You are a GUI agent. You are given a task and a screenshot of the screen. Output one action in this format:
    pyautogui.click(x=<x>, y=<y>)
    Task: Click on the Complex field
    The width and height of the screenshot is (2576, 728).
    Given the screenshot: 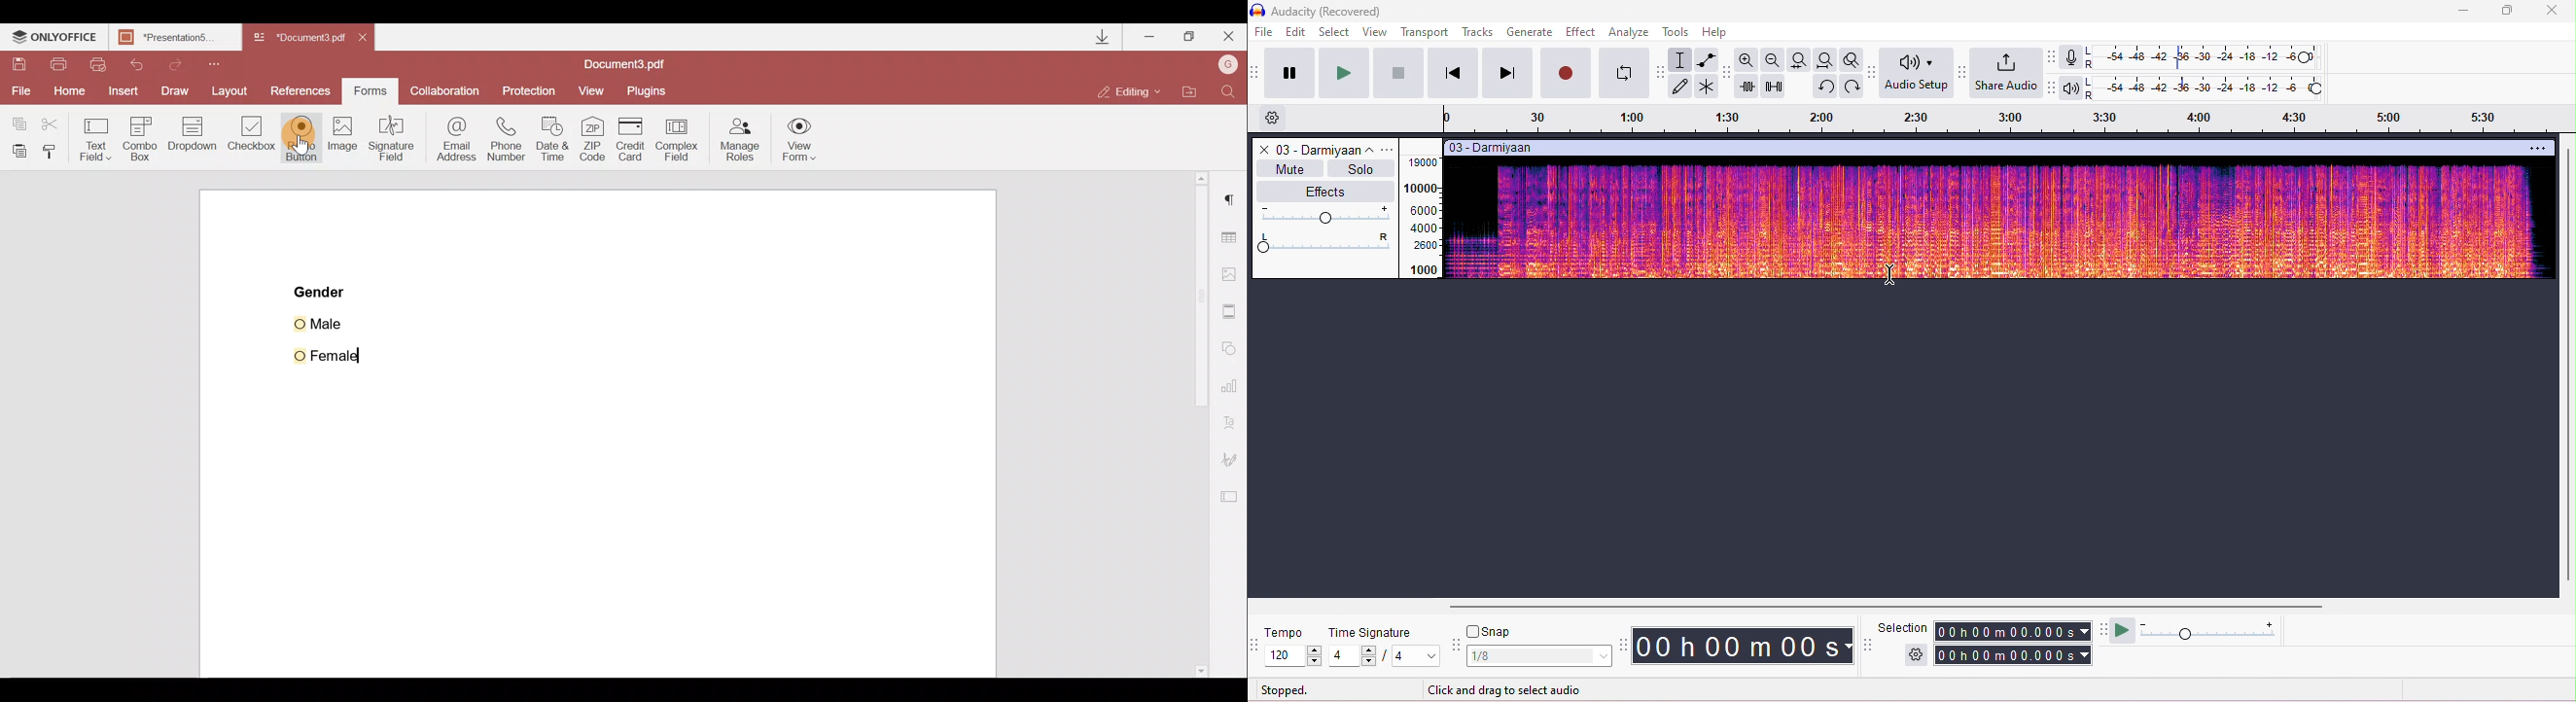 What is the action you would take?
    pyautogui.click(x=681, y=137)
    